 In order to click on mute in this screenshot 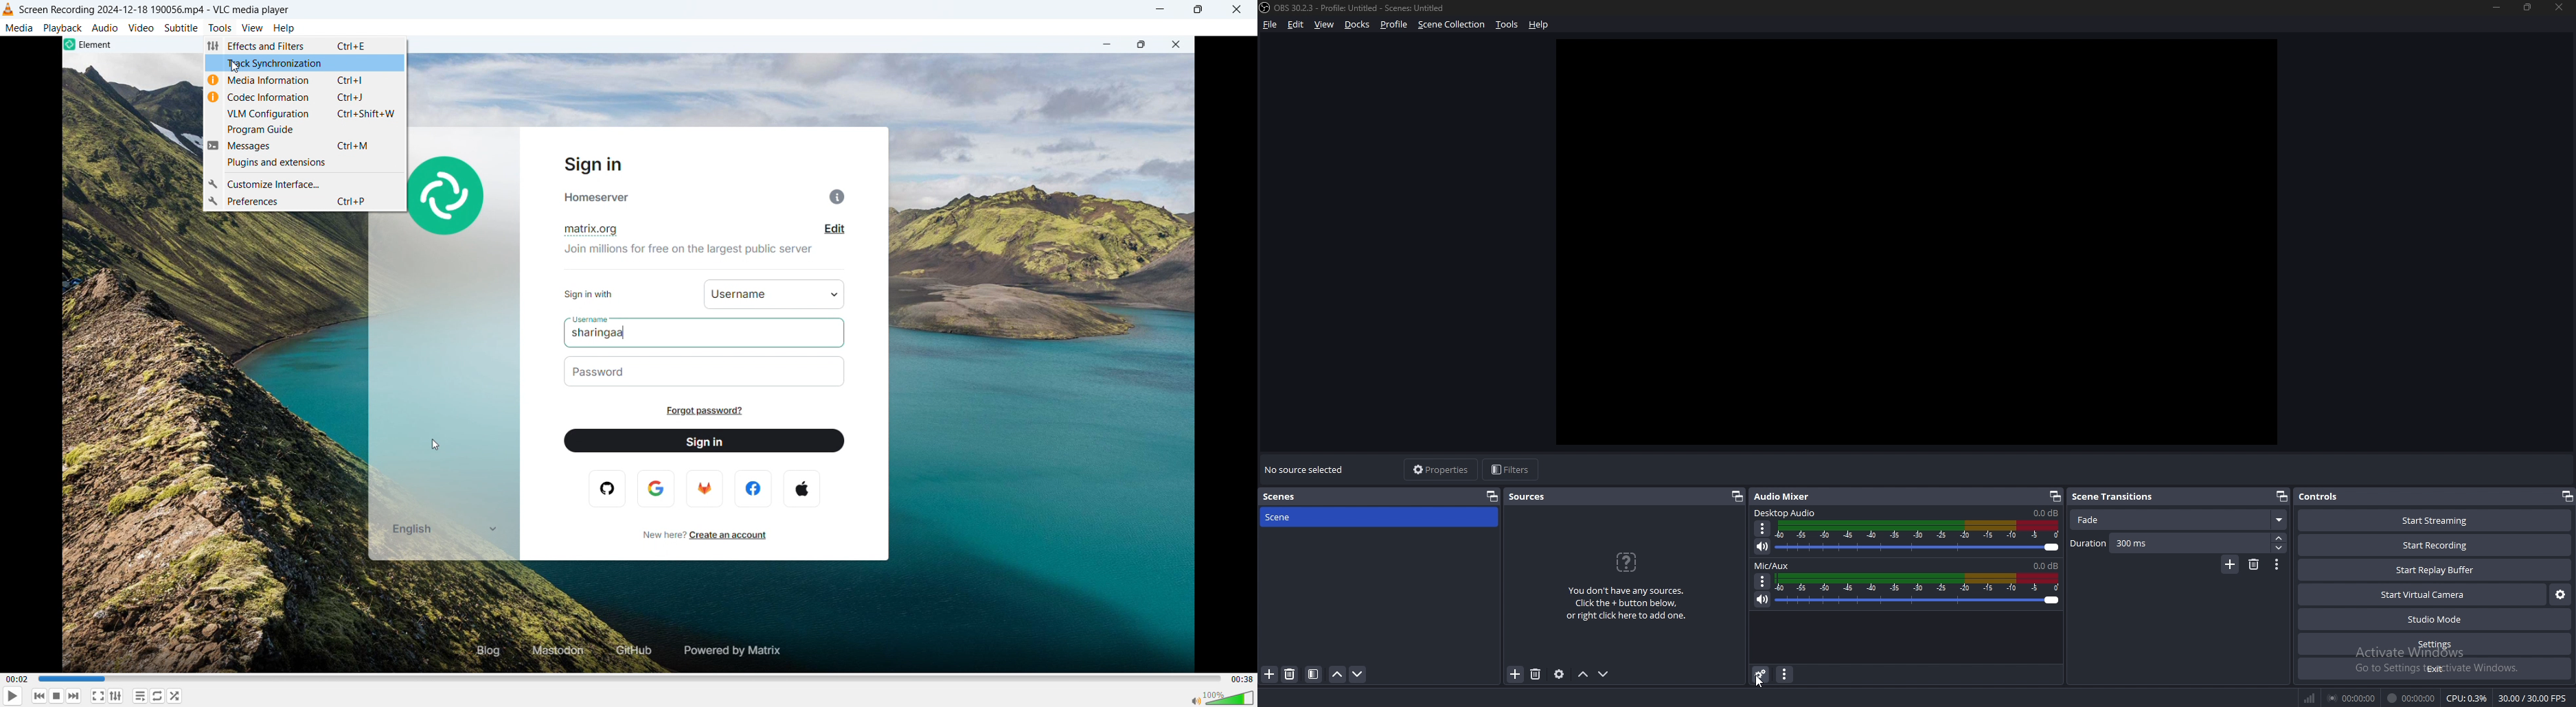, I will do `click(1763, 548)`.